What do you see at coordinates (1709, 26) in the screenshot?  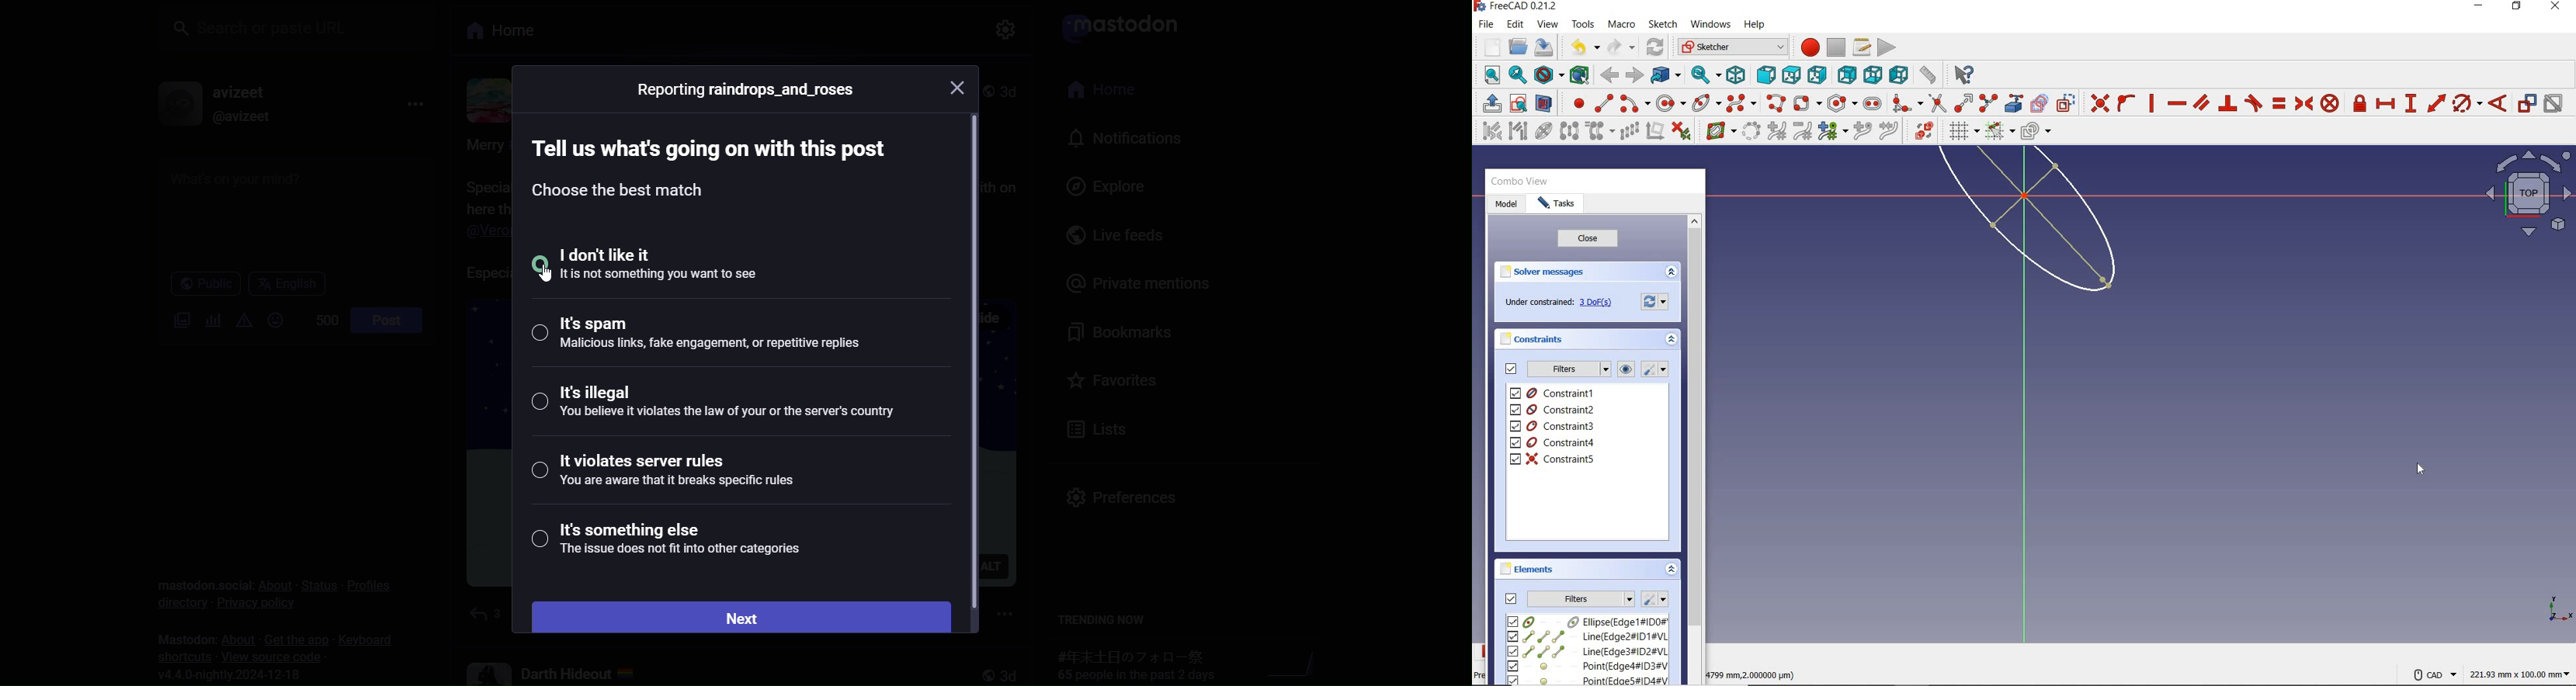 I see `windows` at bounding box center [1709, 26].